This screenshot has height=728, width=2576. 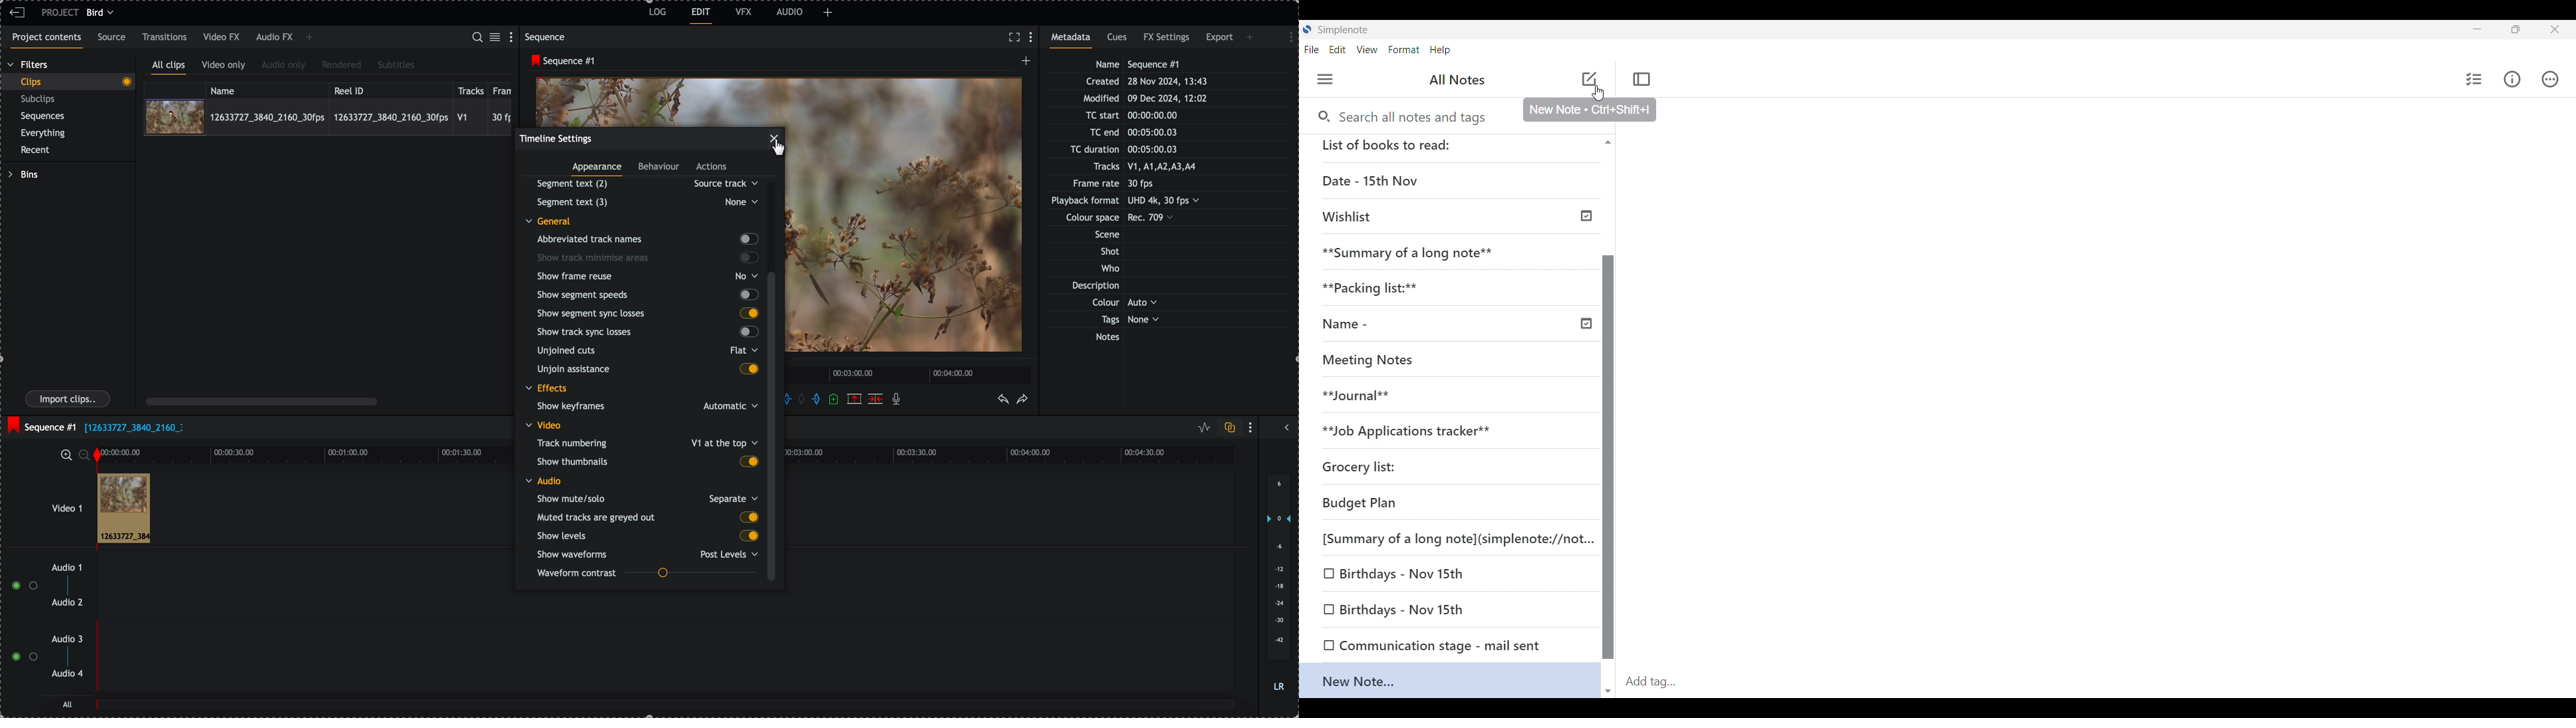 I want to click on VFX, so click(x=744, y=12).